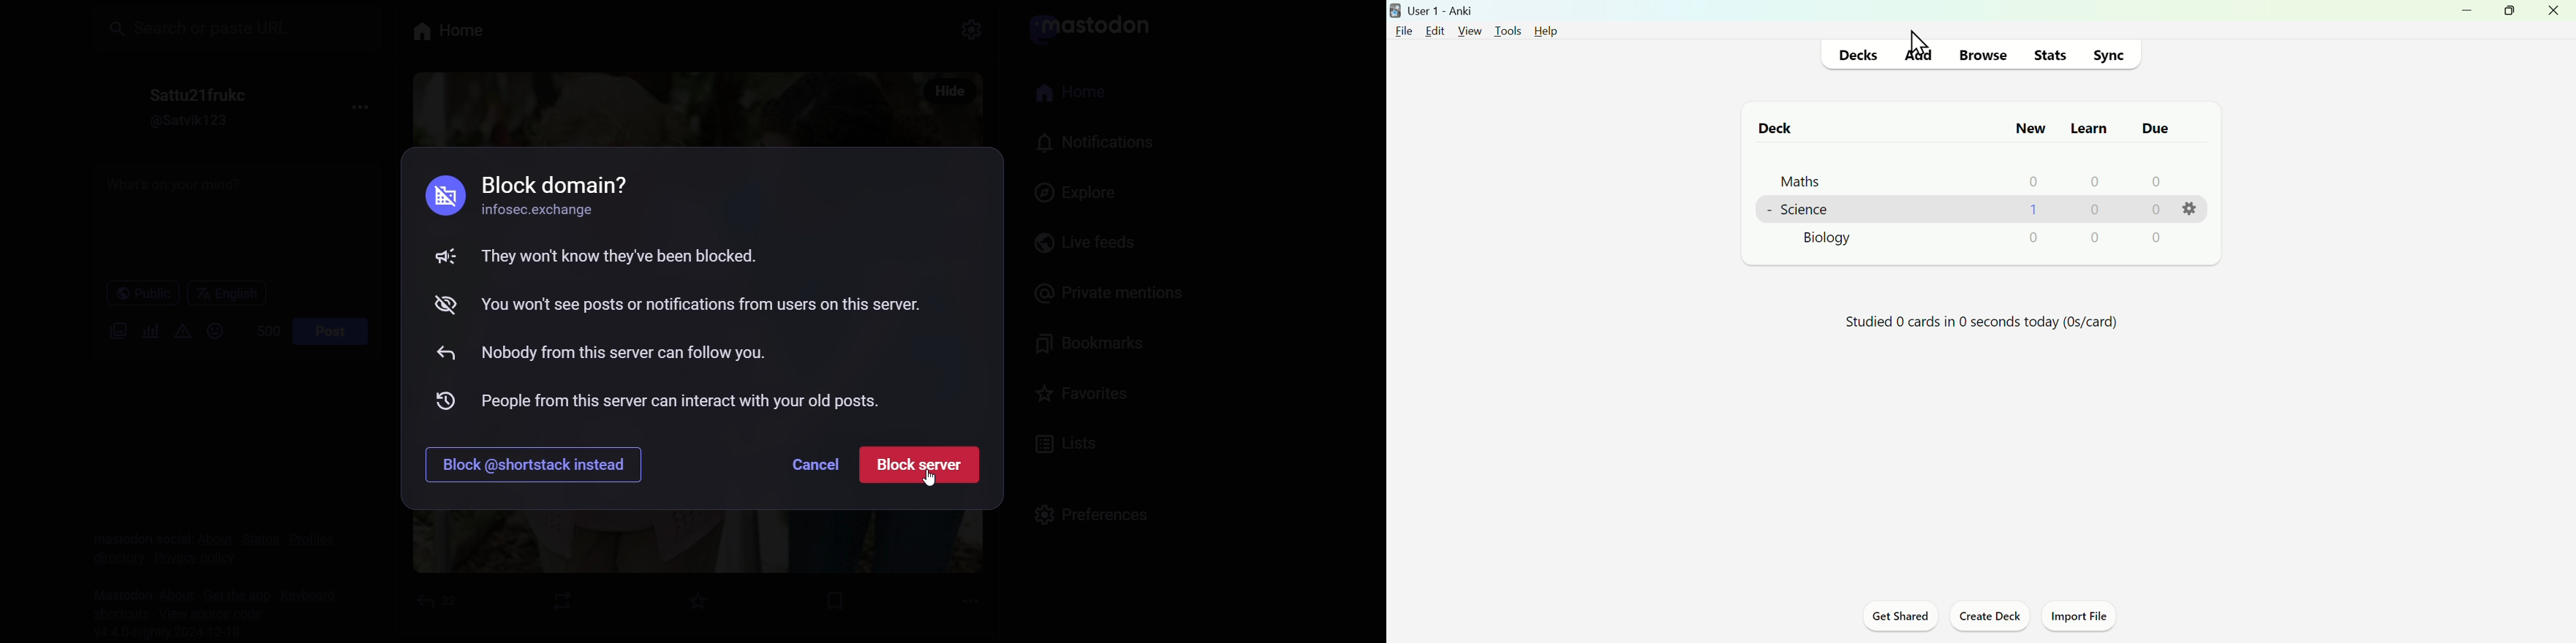 This screenshot has width=2576, height=644. Describe the element at coordinates (926, 465) in the screenshot. I see `block server` at that location.